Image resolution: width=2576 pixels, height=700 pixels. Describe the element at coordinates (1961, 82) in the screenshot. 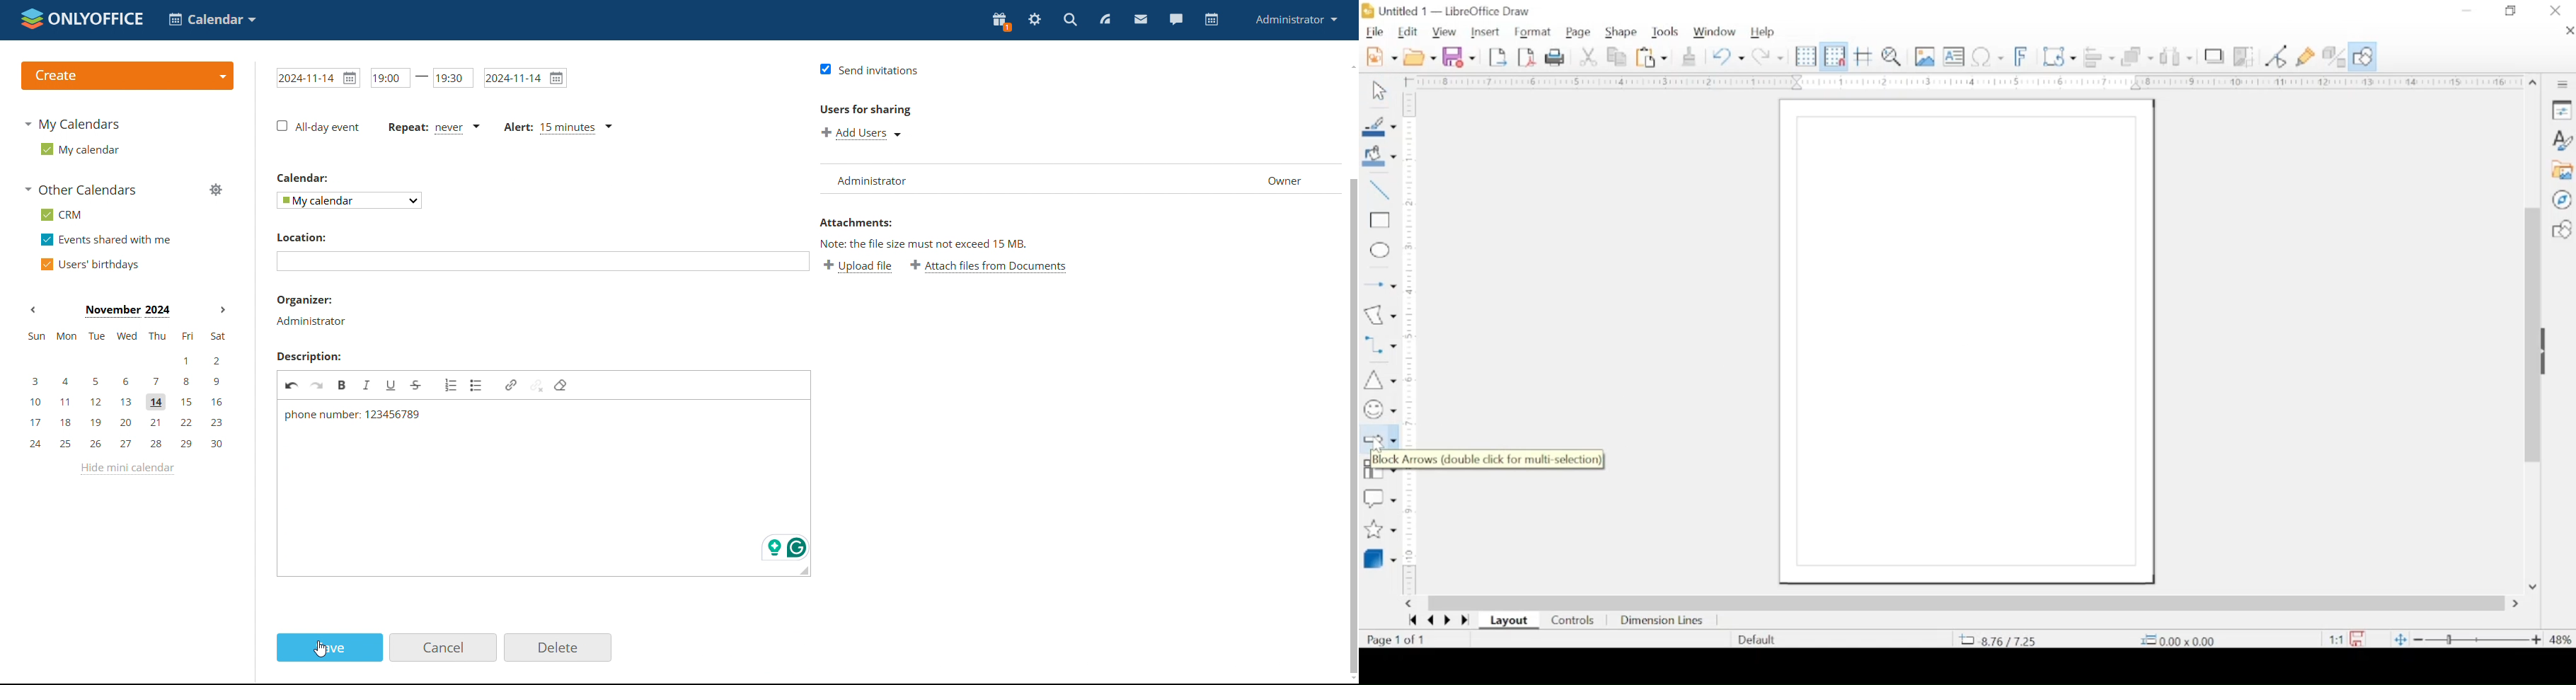

I see `margin` at that location.